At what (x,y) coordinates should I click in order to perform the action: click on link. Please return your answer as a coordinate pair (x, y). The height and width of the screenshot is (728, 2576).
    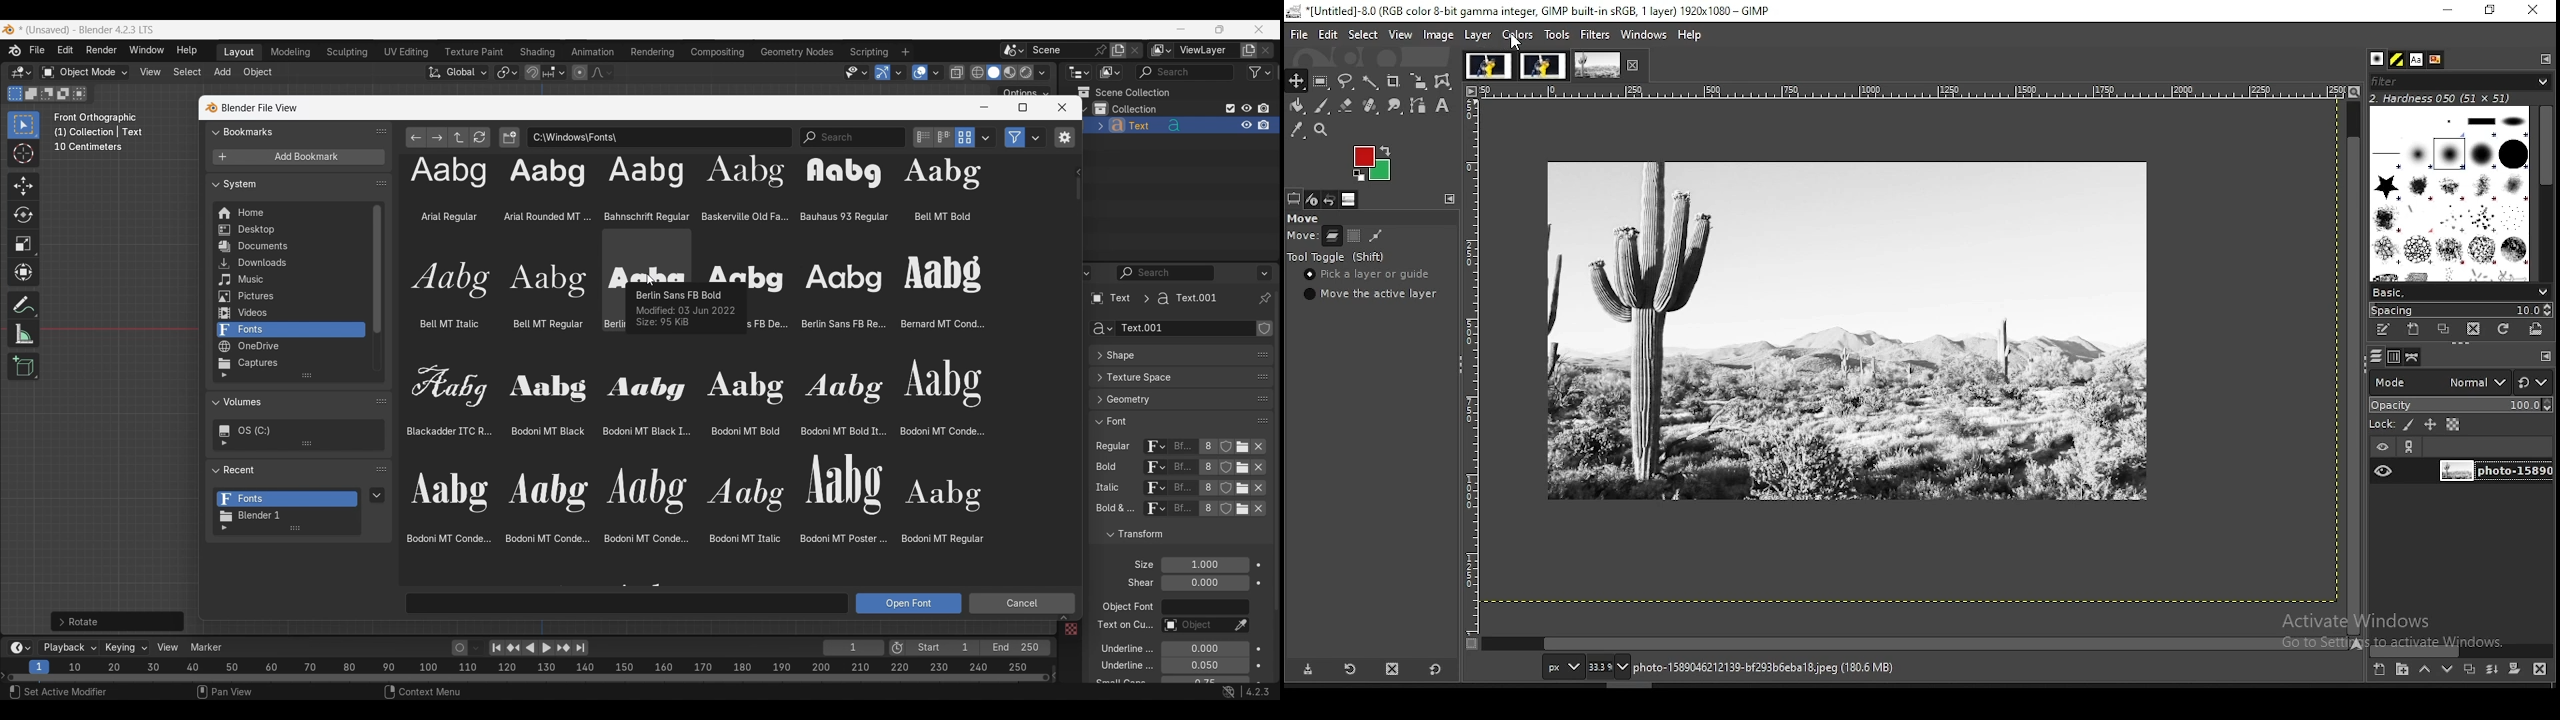
    Looking at the image, I should click on (2411, 447).